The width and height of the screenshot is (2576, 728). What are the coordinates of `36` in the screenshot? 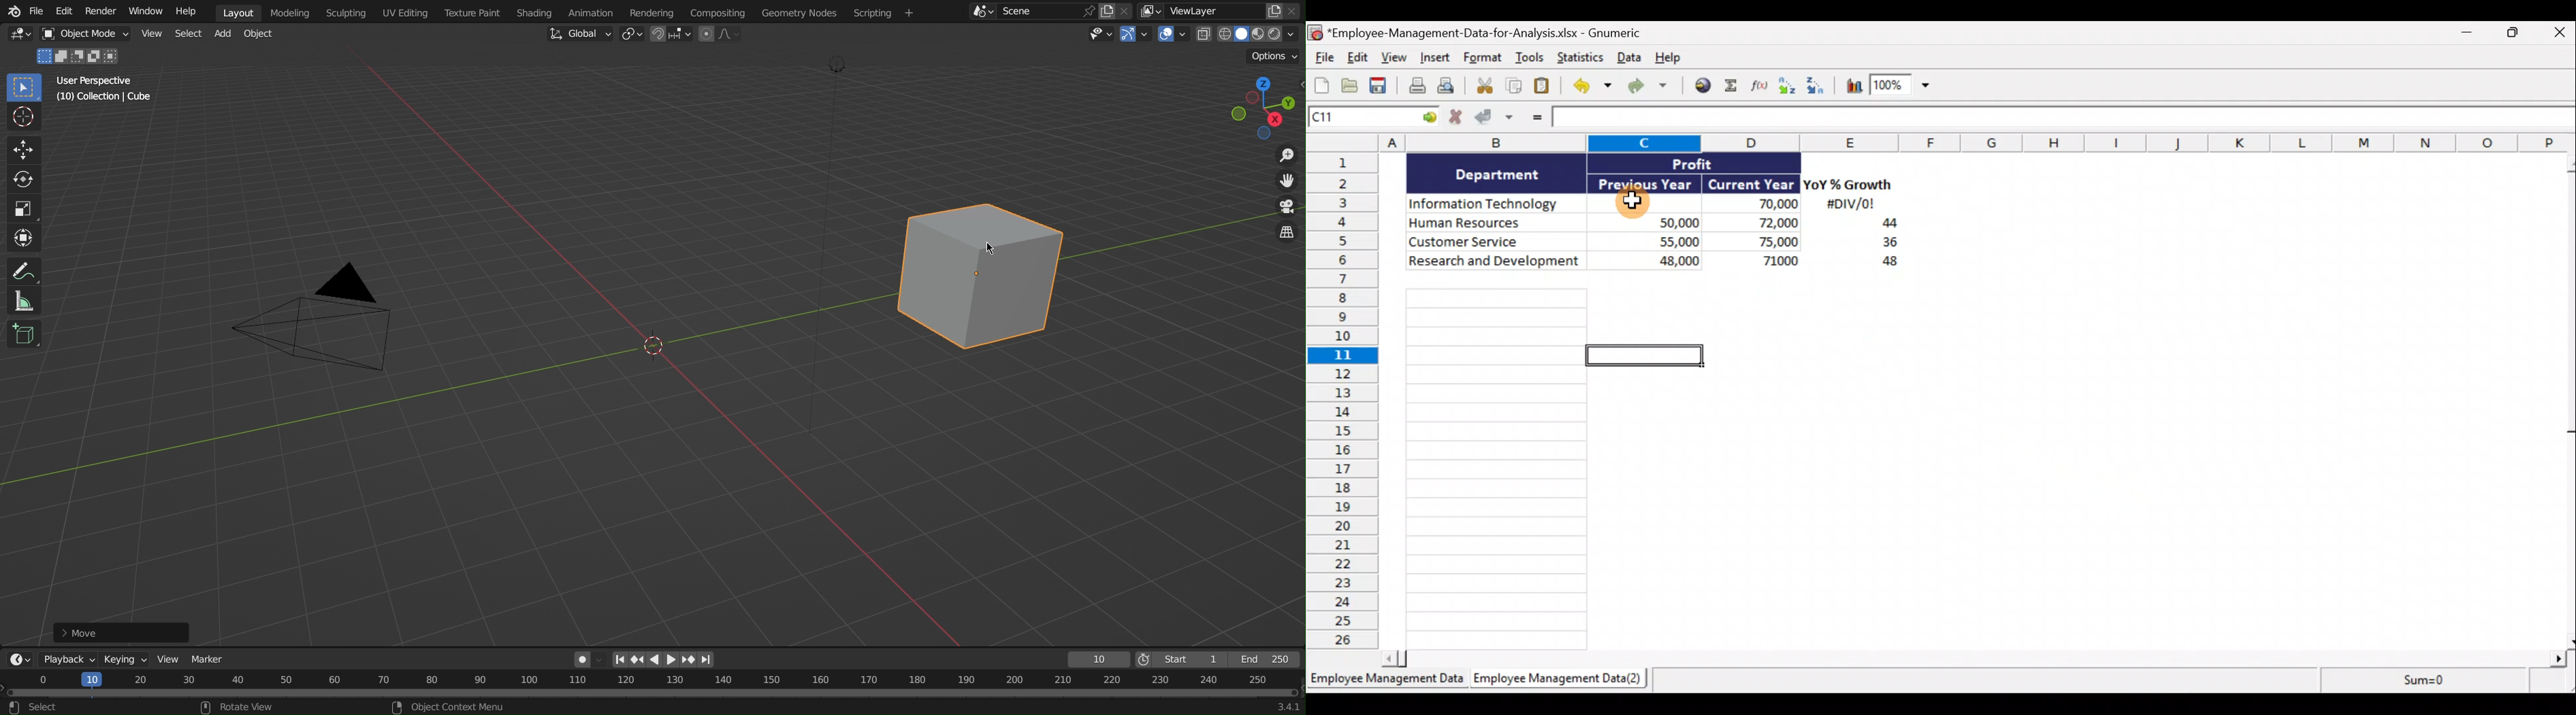 It's located at (1885, 244).